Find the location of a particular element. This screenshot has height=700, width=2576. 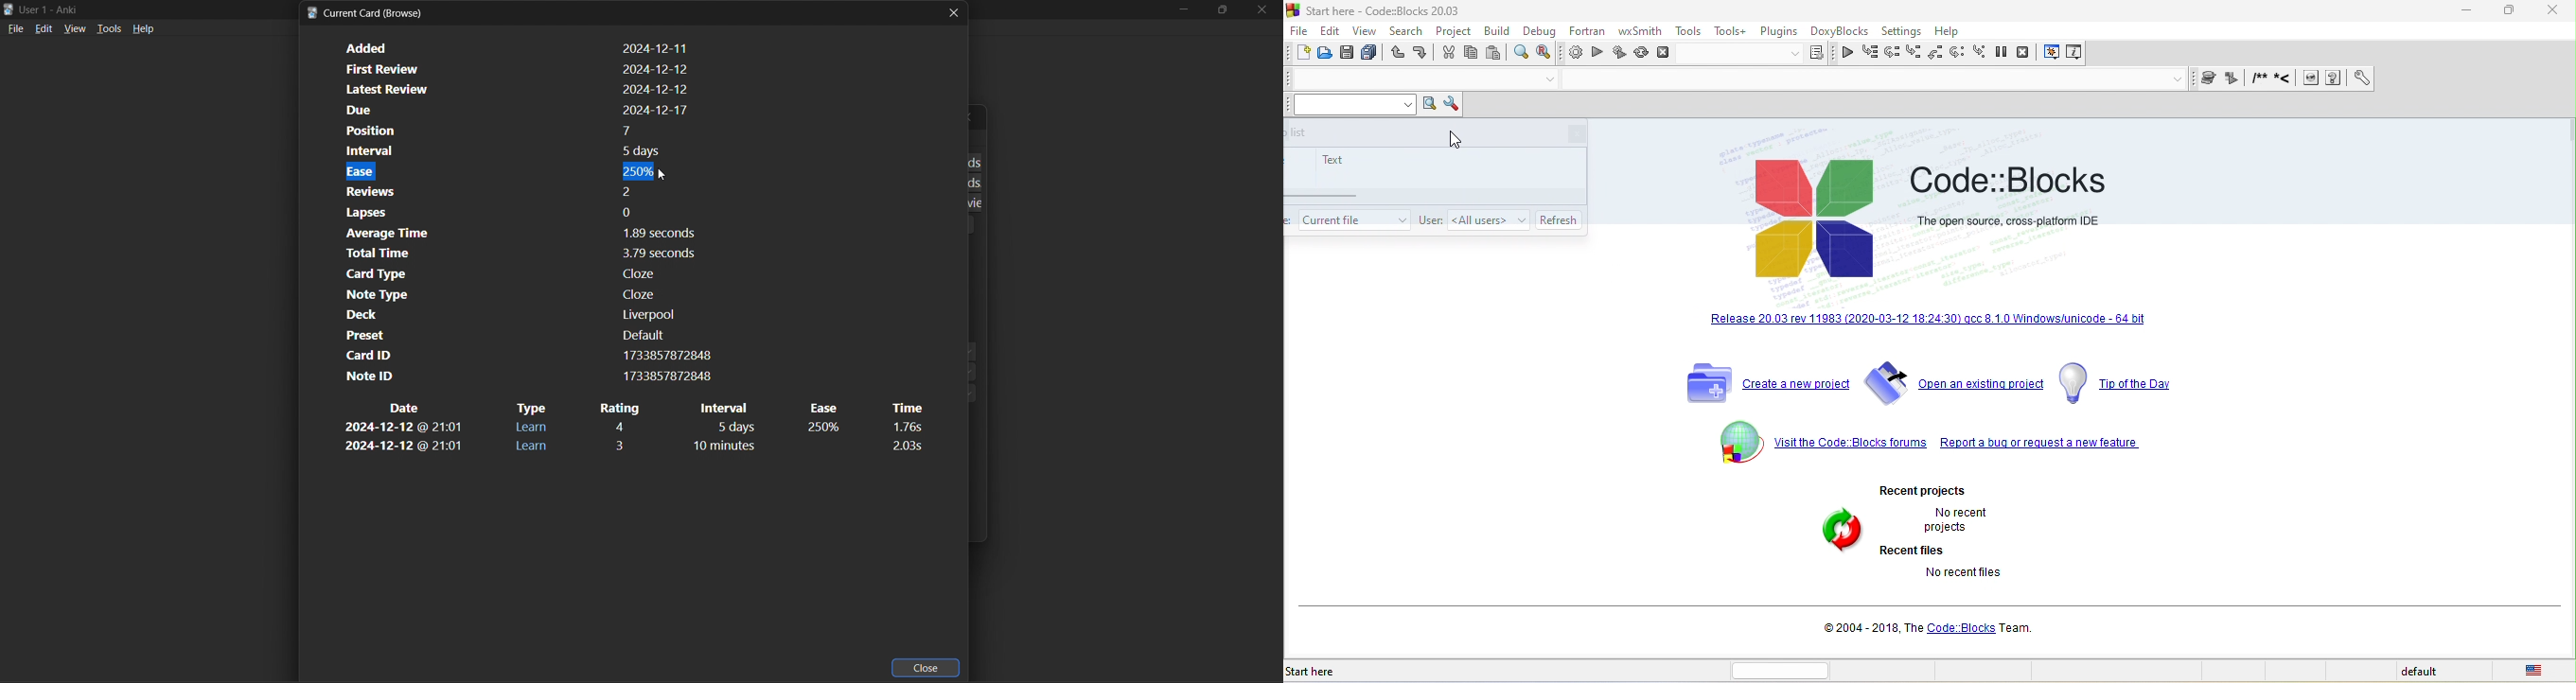

file is located at coordinates (1302, 30).